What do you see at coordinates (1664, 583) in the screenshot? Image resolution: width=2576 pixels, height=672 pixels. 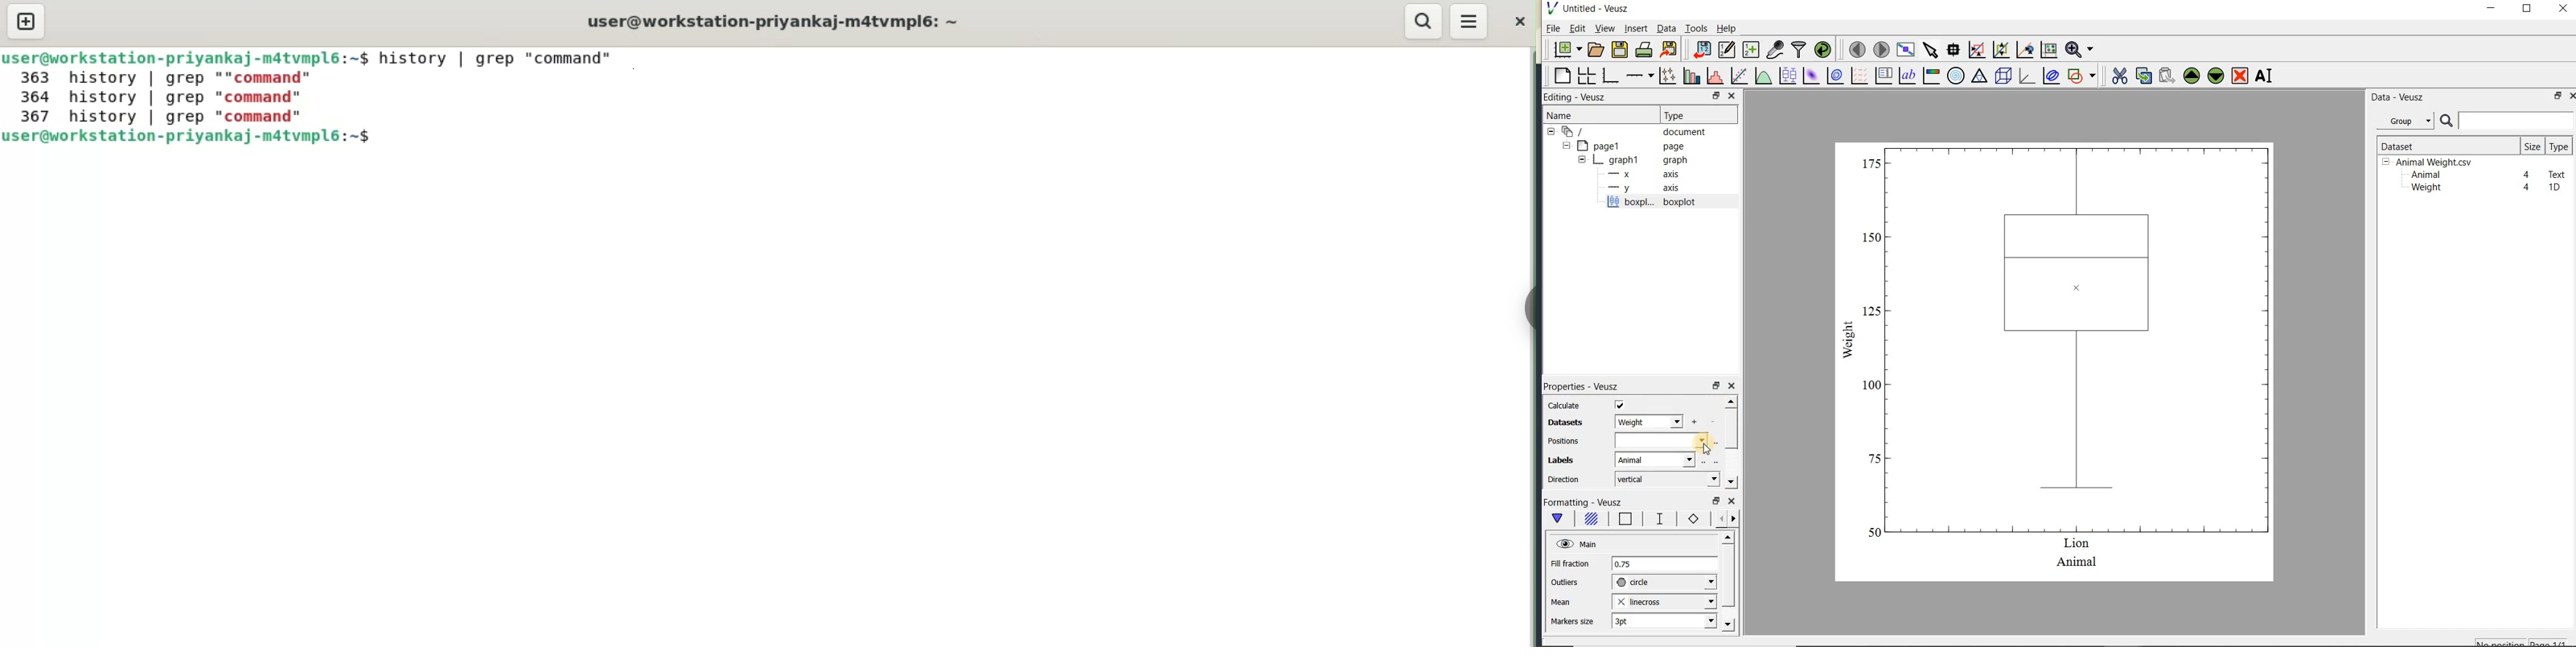 I see `circle` at bounding box center [1664, 583].